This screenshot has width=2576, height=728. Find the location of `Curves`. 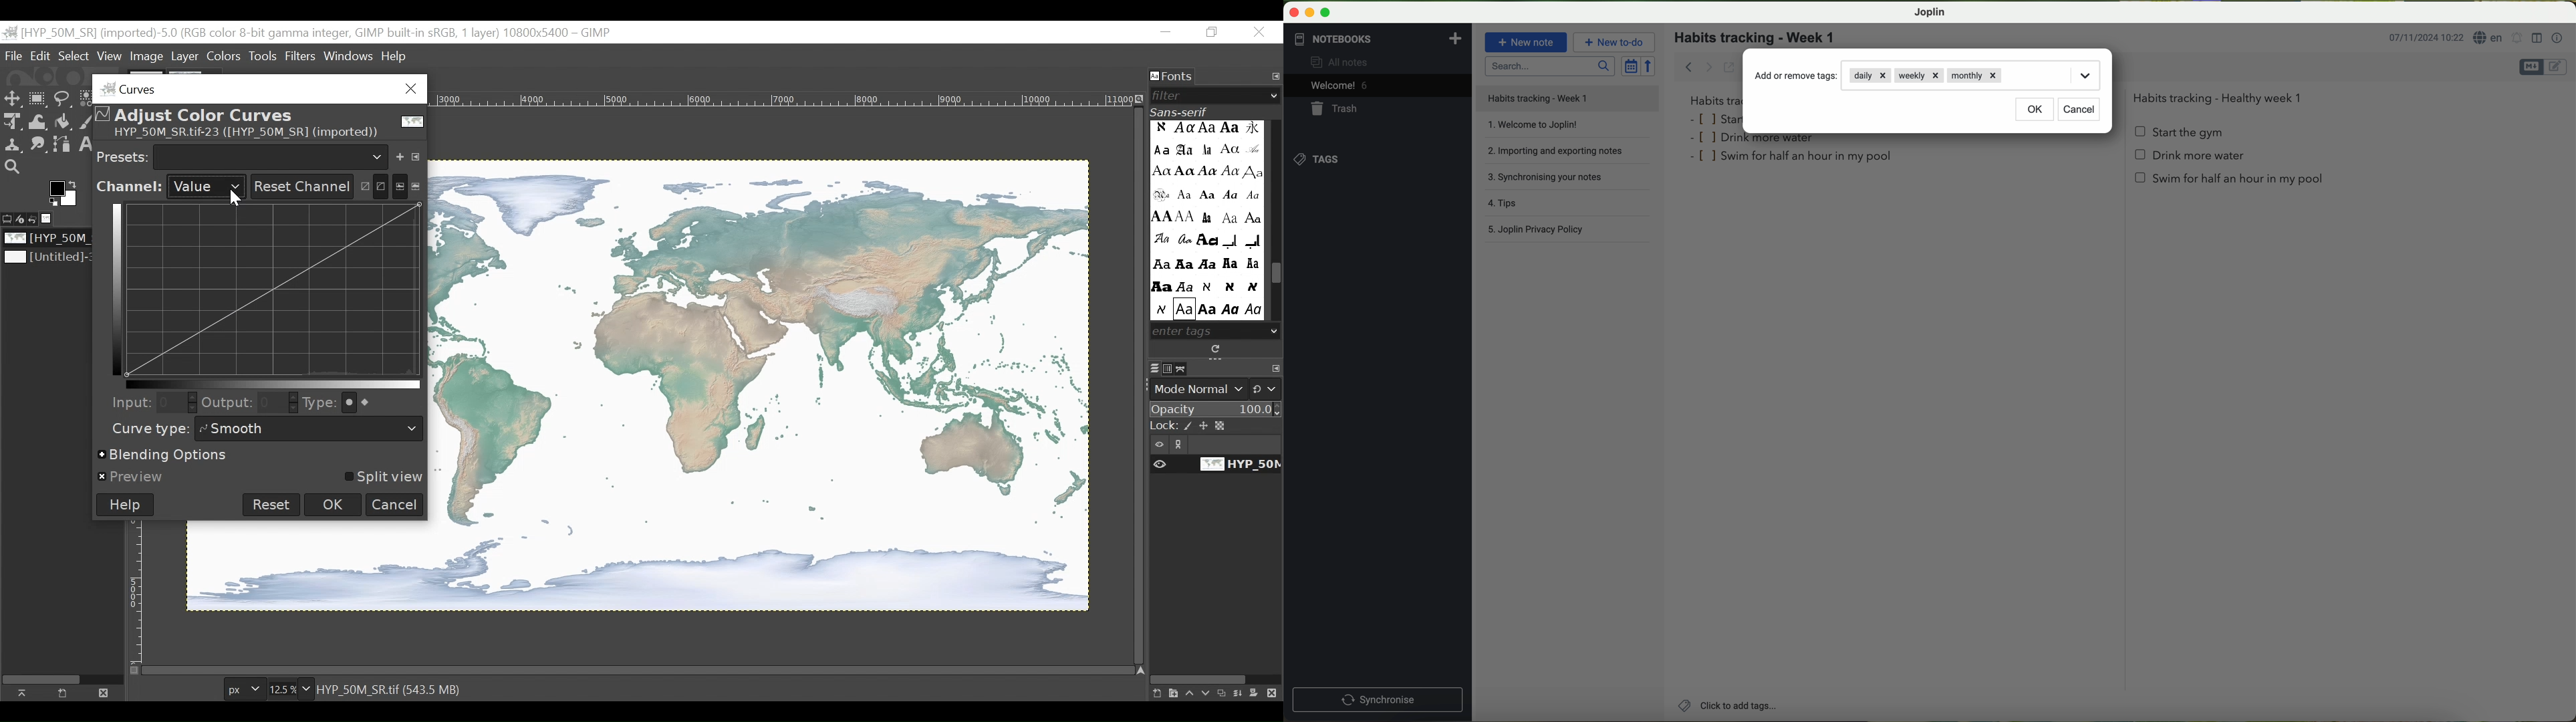

Curves is located at coordinates (255, 88).